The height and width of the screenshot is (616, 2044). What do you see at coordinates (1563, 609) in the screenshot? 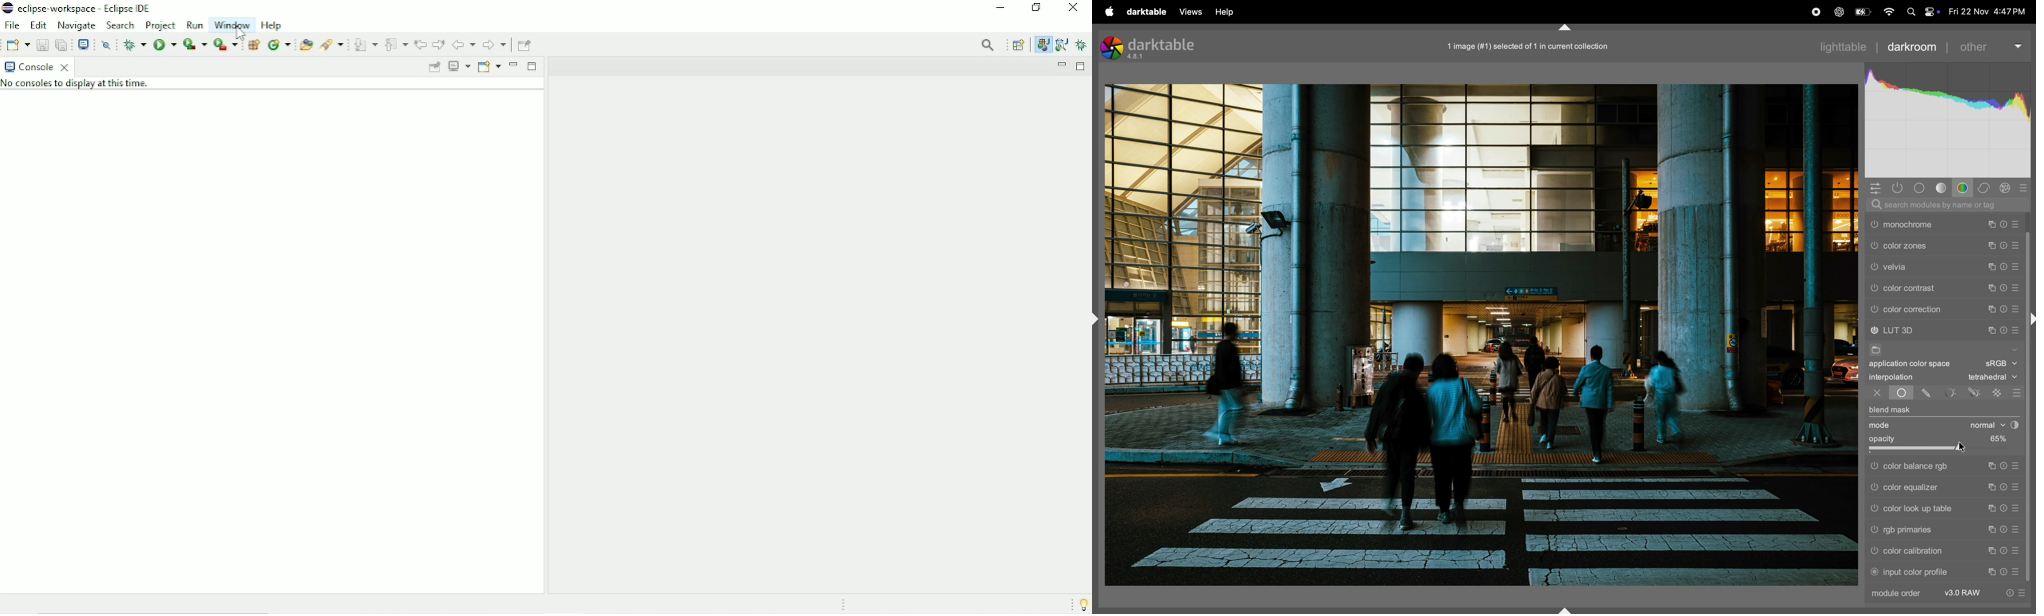
I see `shift+ctrl+b` at bounding box center [1563, 609].